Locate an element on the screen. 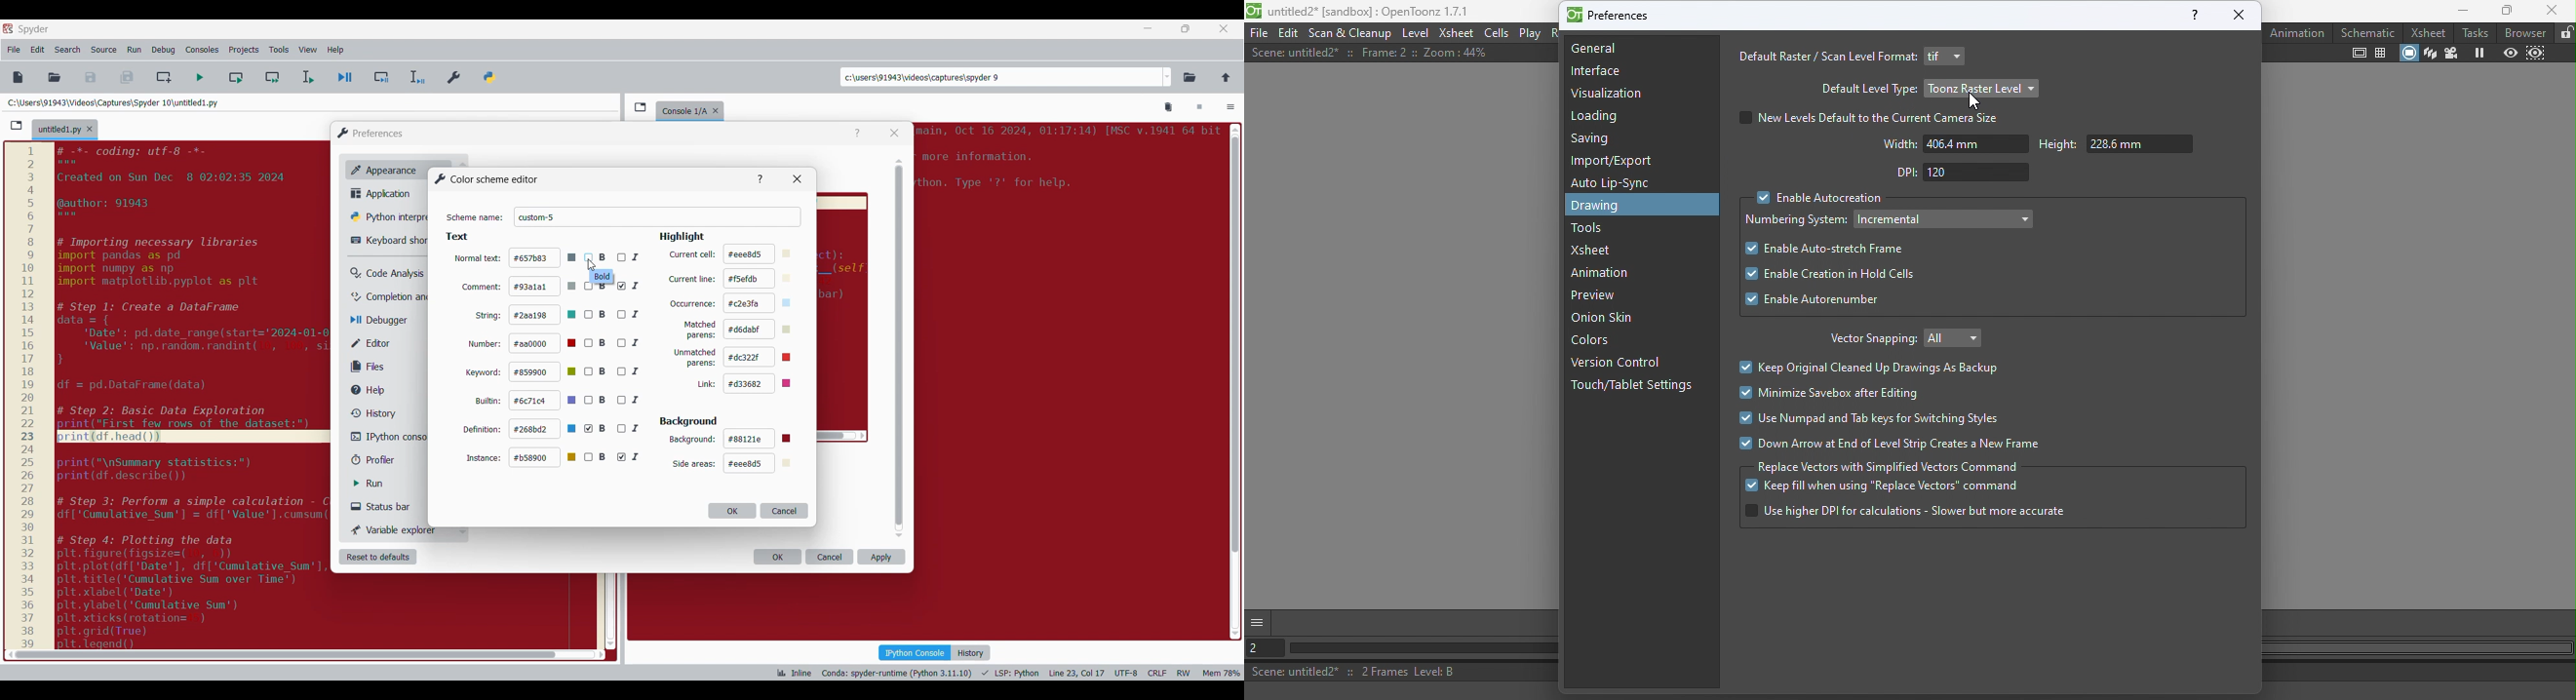  Create new cell at current line is located at coordinates (164, 77).